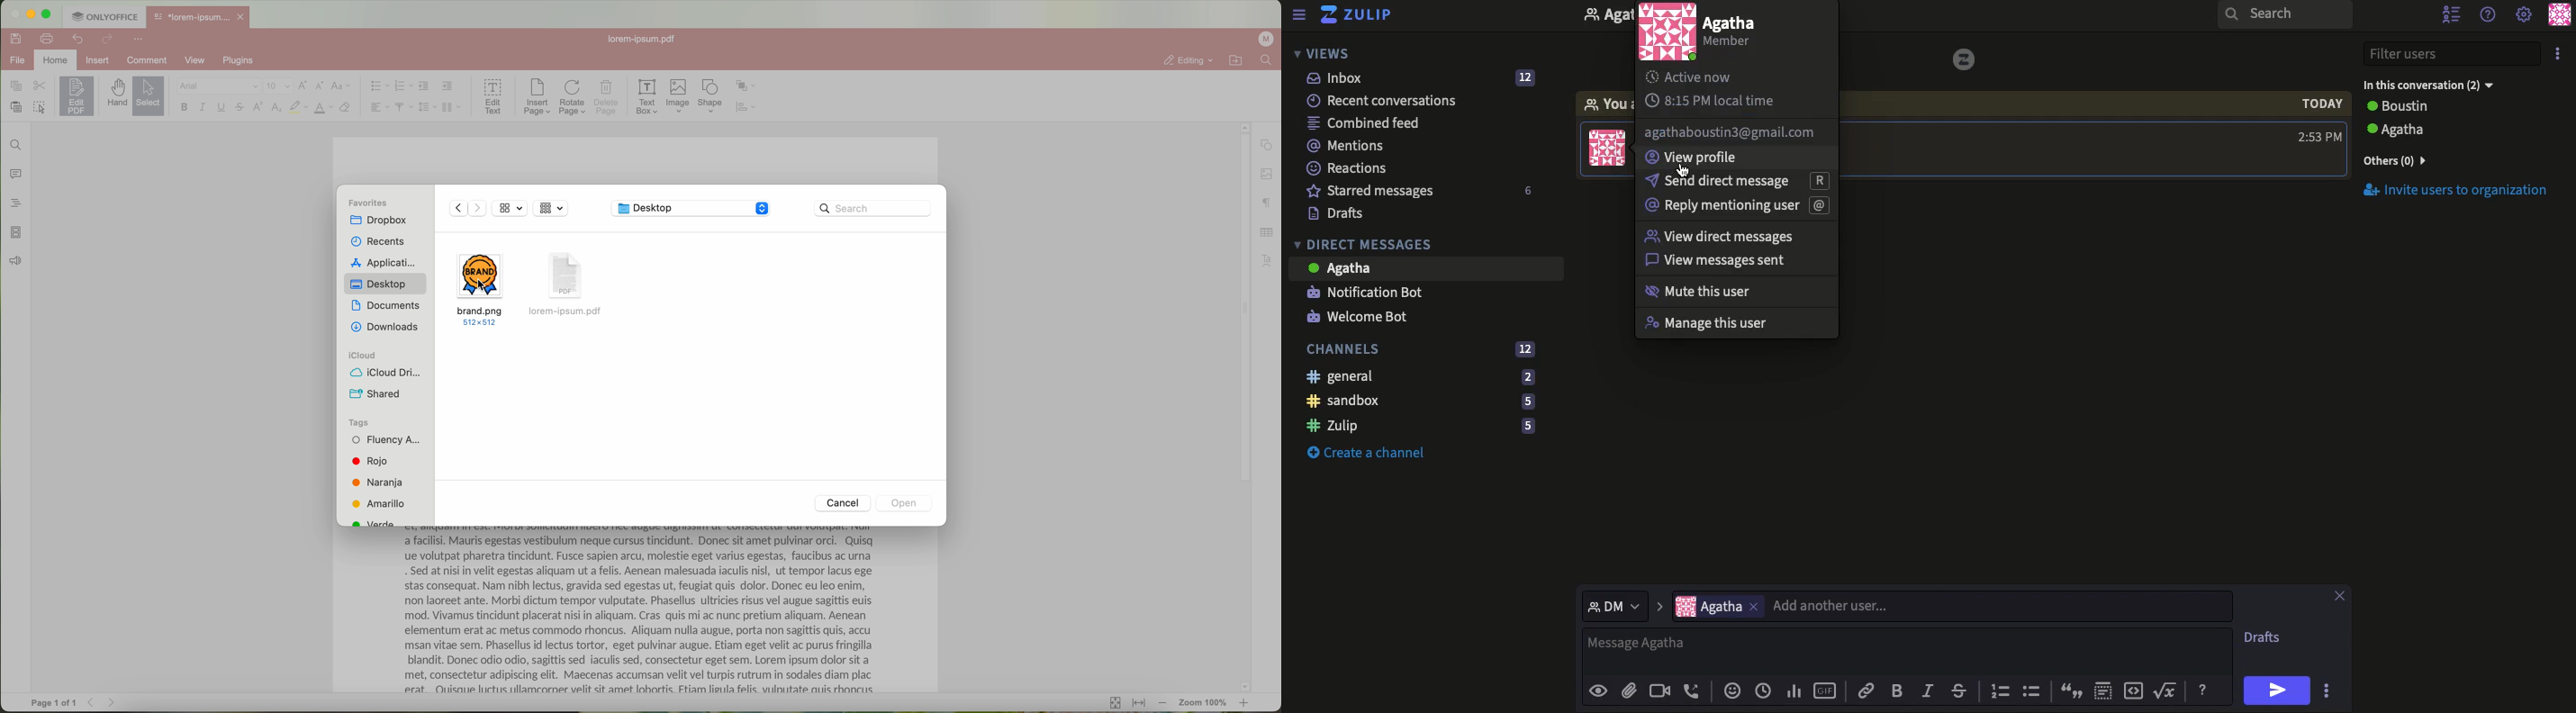 The width and height of the screenshot is (2576, 728). I want to click on Amarillo, so click(380, 503).